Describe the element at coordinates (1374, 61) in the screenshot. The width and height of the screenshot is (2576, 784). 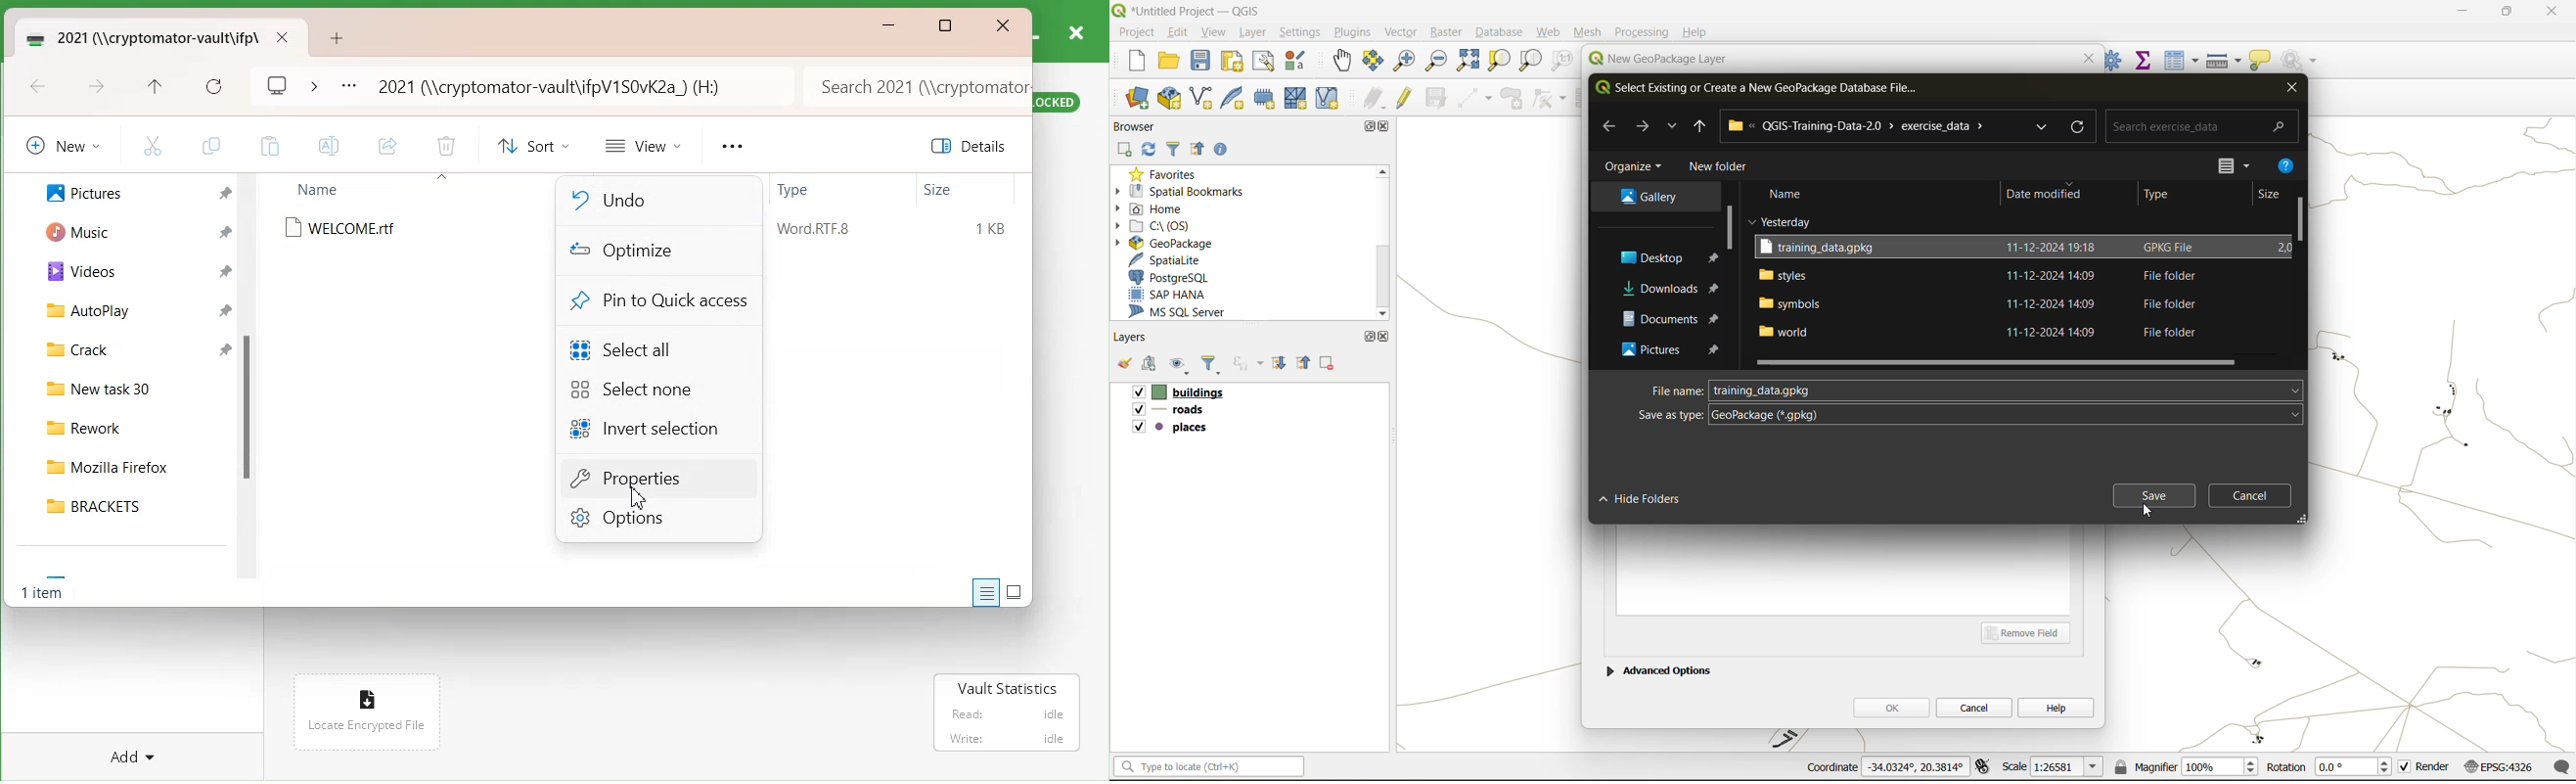
I see `pan selection` at that location.